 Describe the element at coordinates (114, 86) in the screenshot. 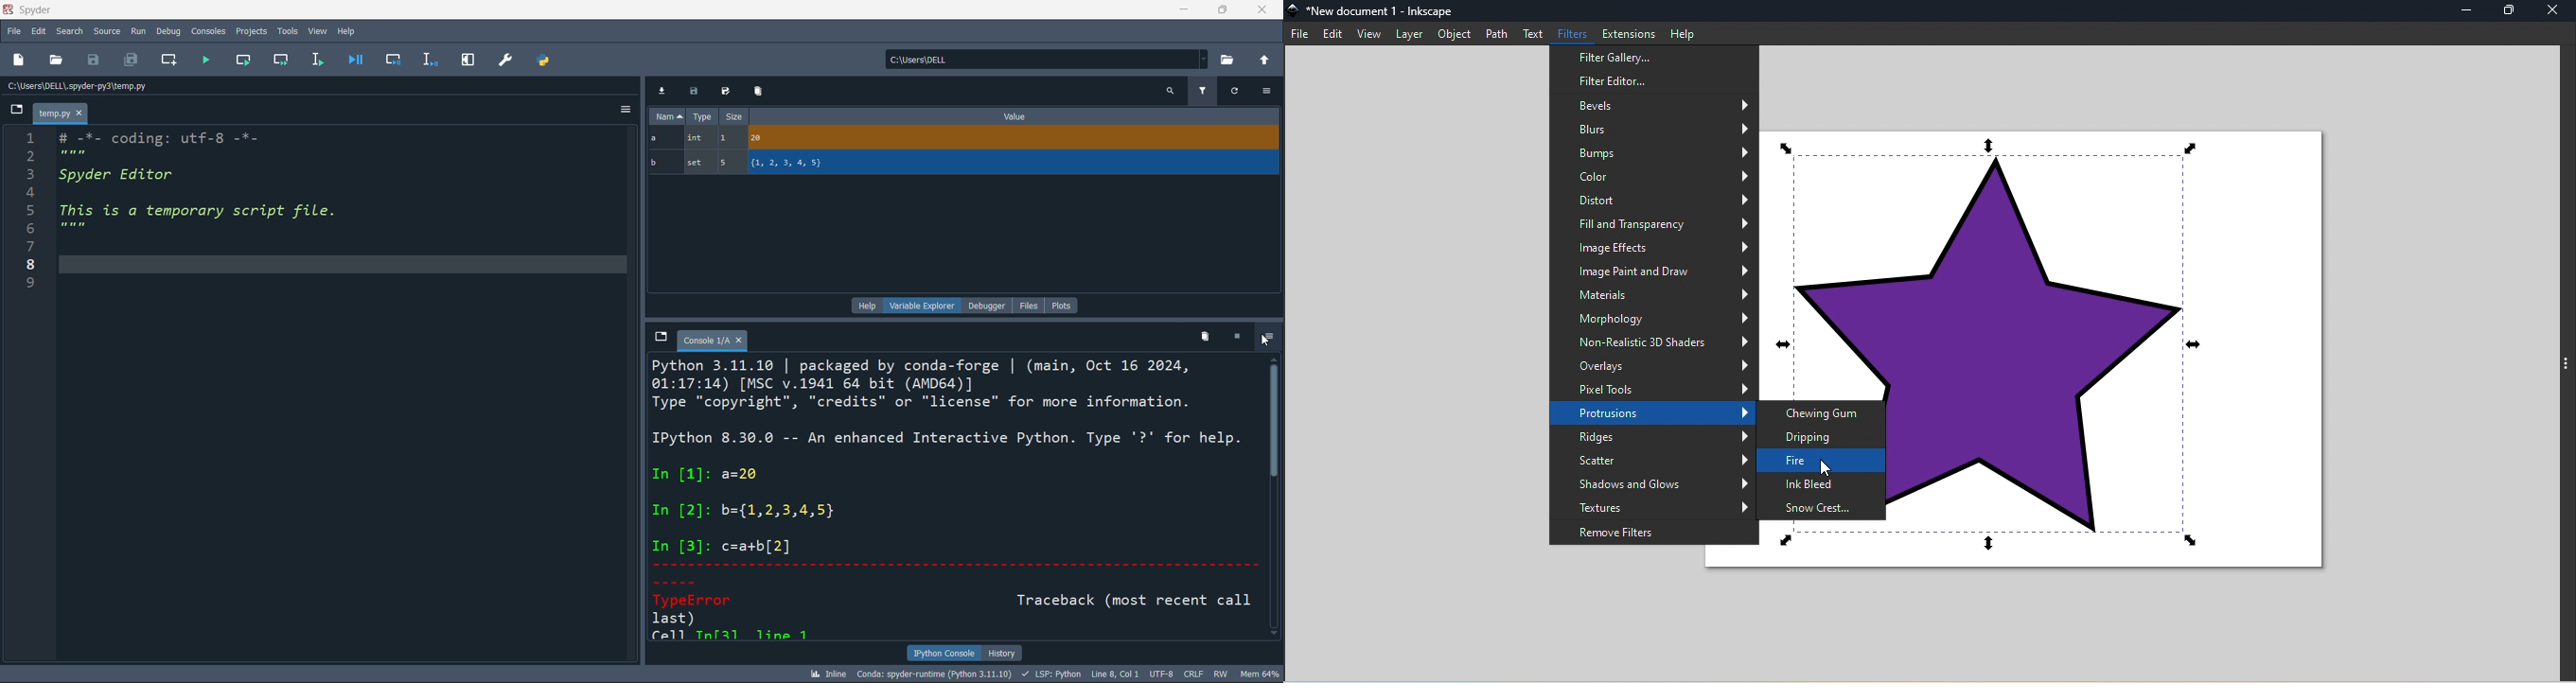

I see `c:\users\dell\.spyder-py3\temp.py` at that location.